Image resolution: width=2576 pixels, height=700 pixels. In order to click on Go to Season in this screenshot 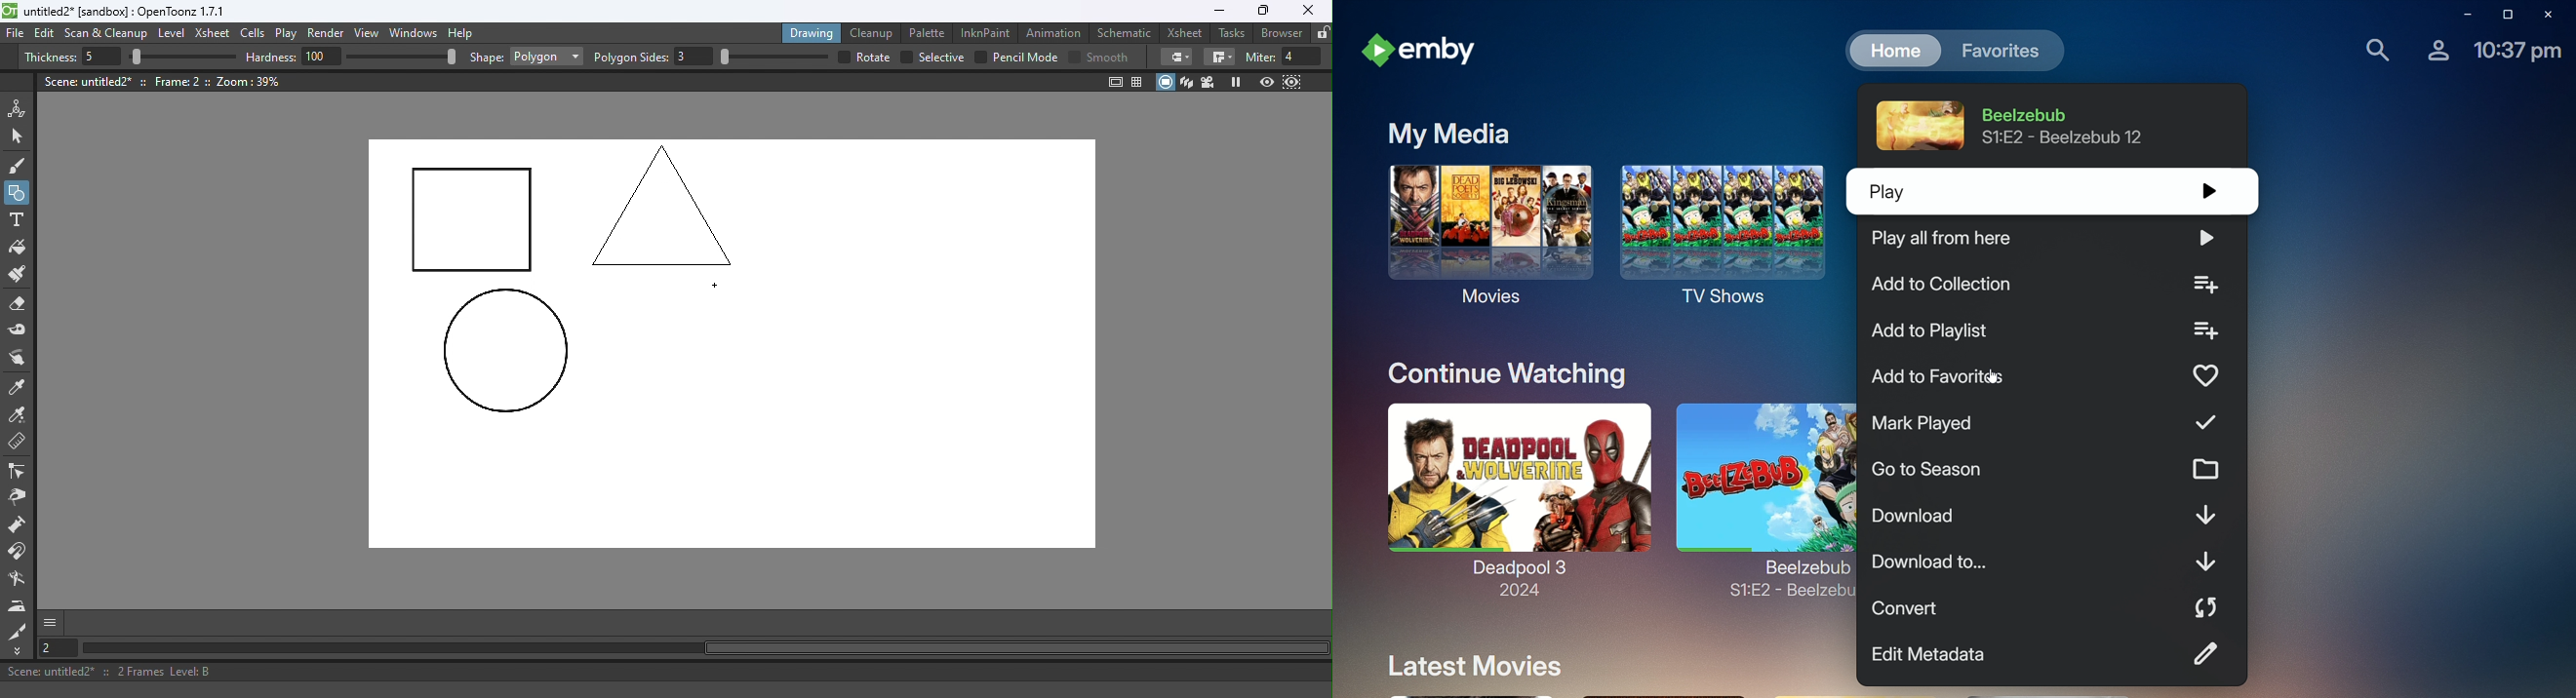, I will do `click(2050, 470)`.